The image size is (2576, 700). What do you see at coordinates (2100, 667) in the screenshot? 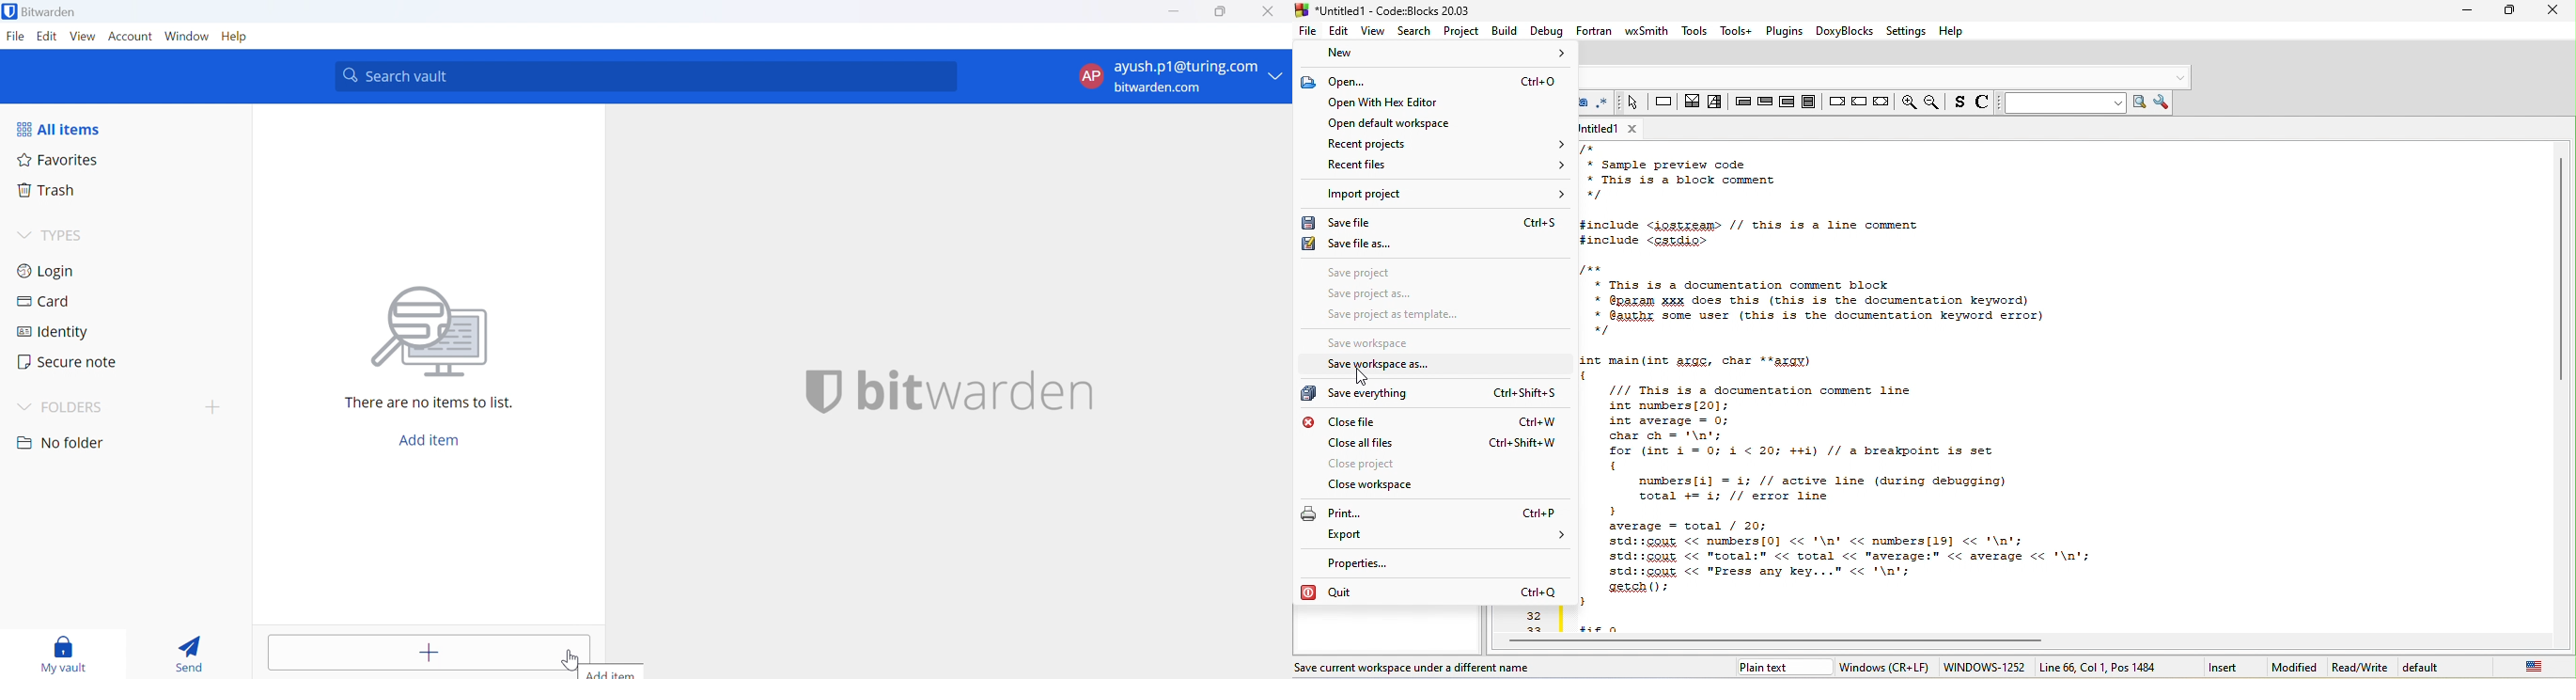
I see `line 66 col 1, pos 1484` at bounding box center [2100, 667].